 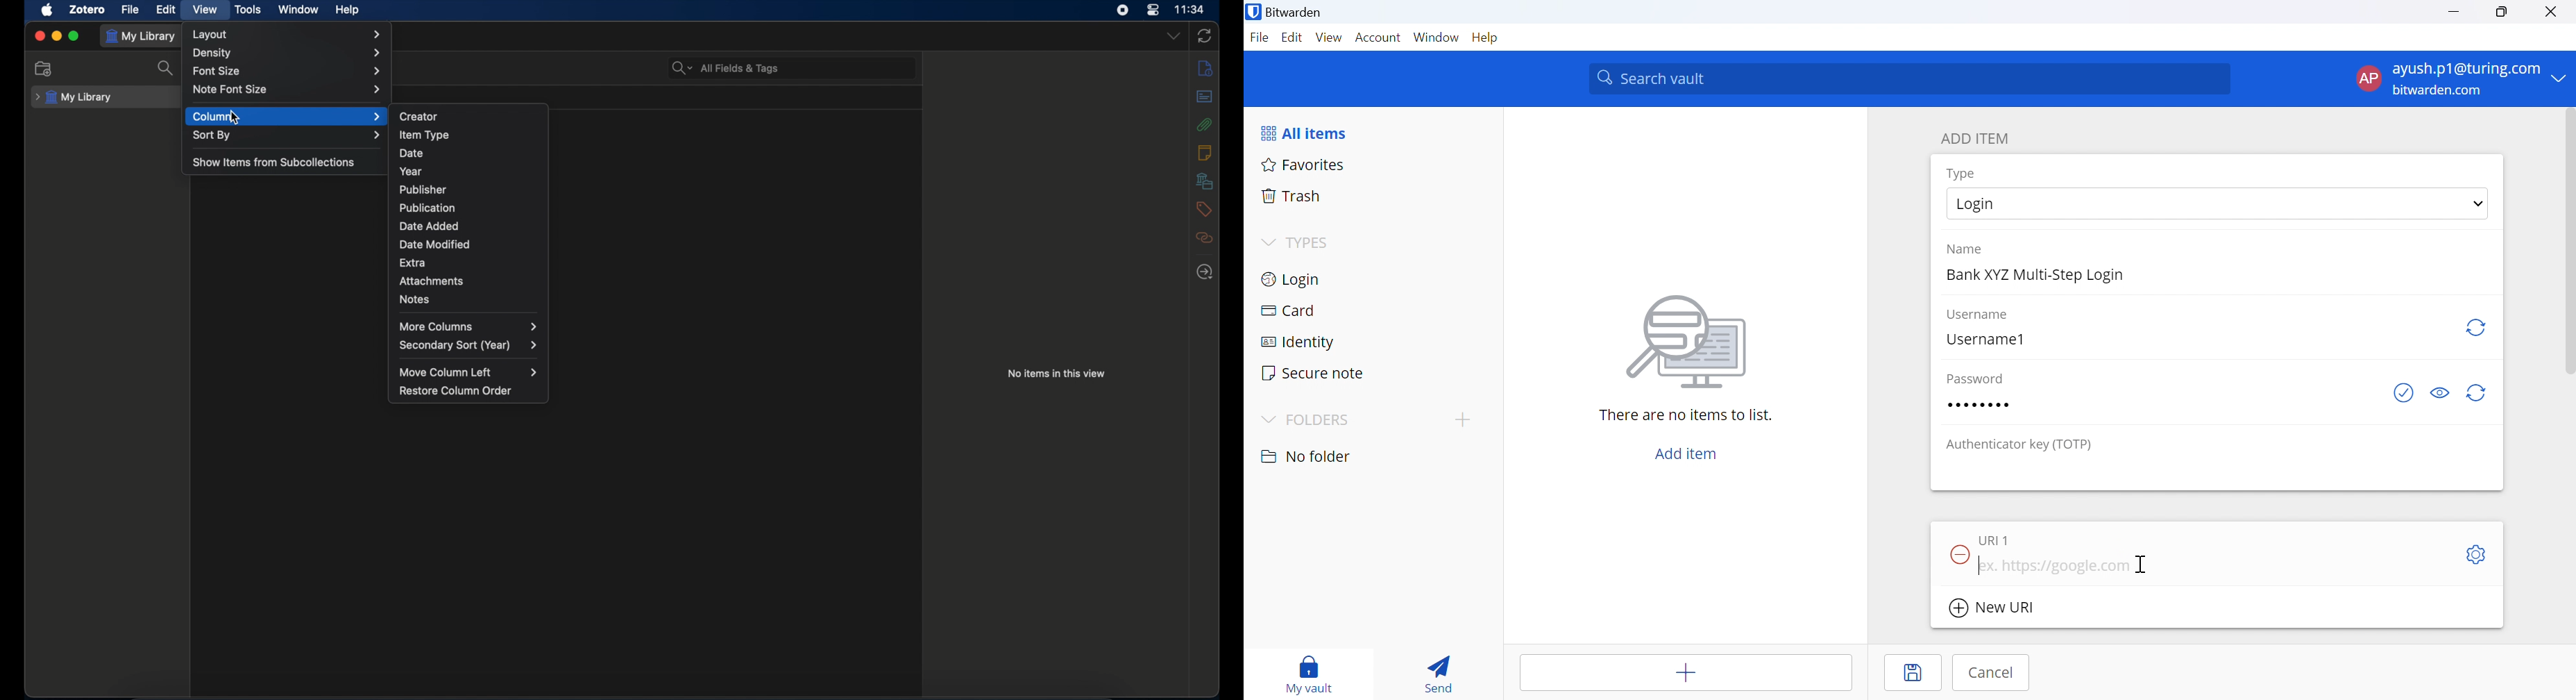 I want to click on Restore Down, so click(x=2503, y=12).